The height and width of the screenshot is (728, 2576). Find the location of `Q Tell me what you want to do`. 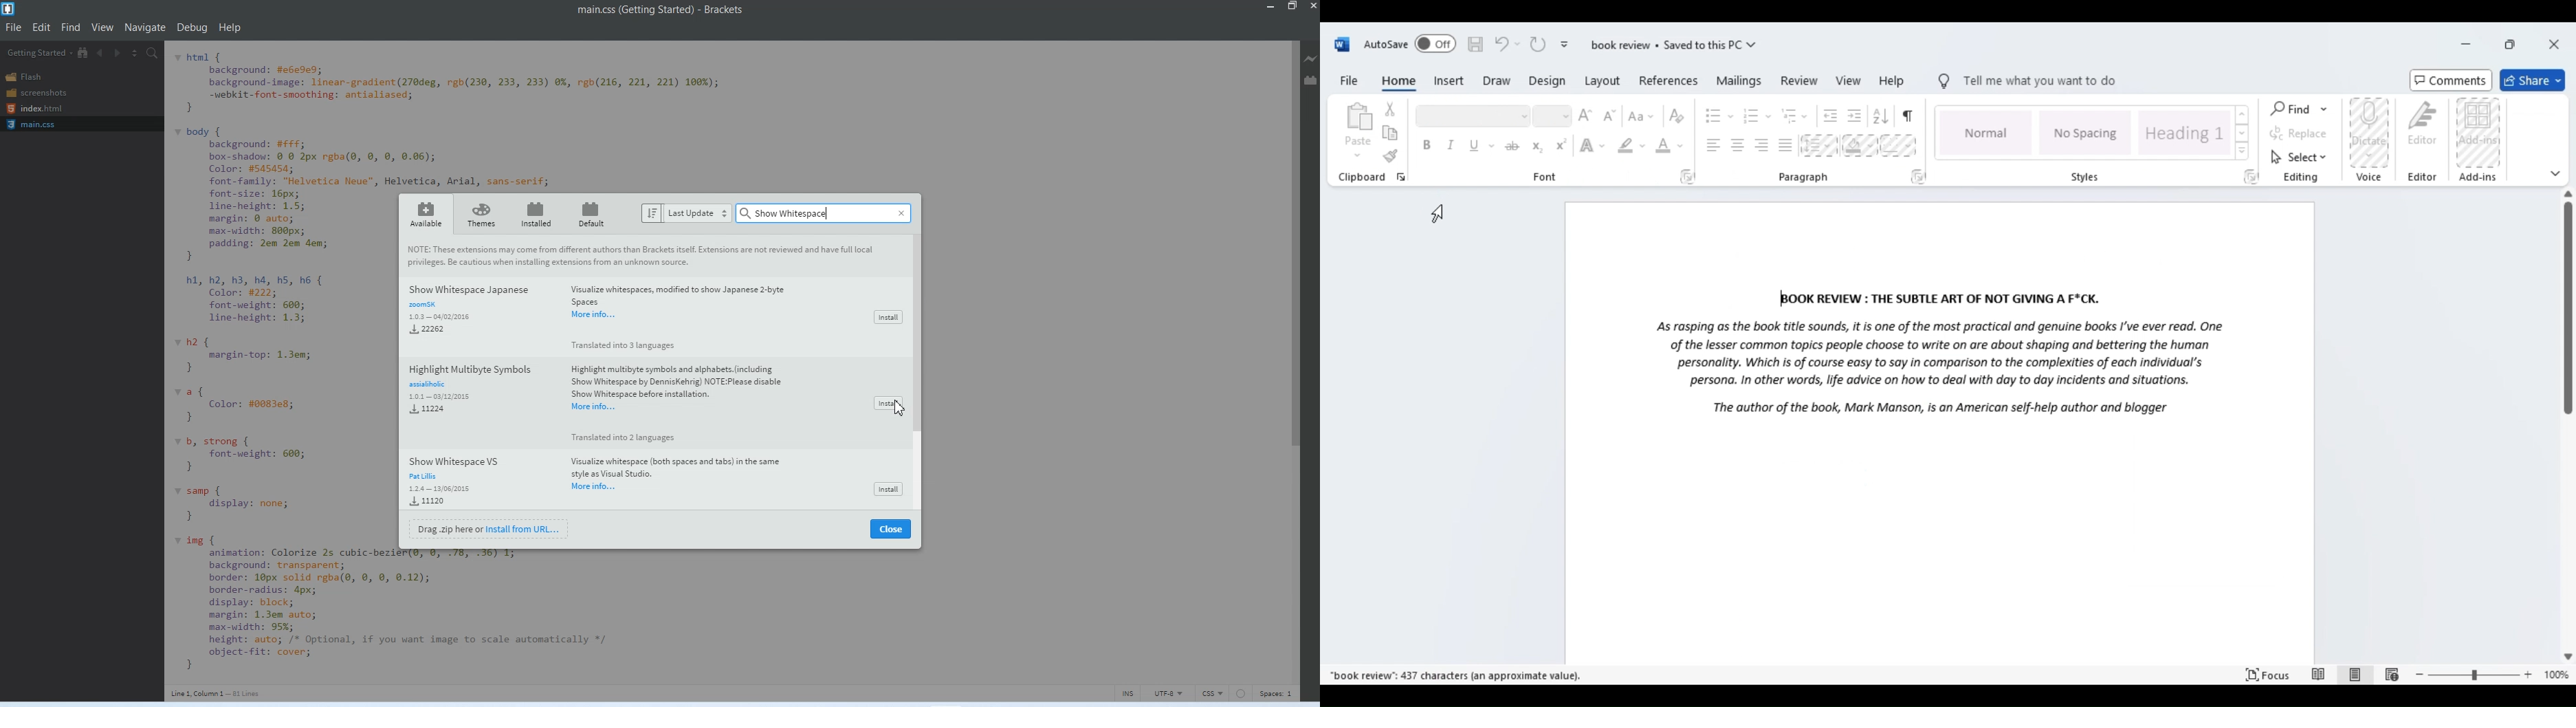

Q Tell me what you want to do is located at coordinates (2028, 80).